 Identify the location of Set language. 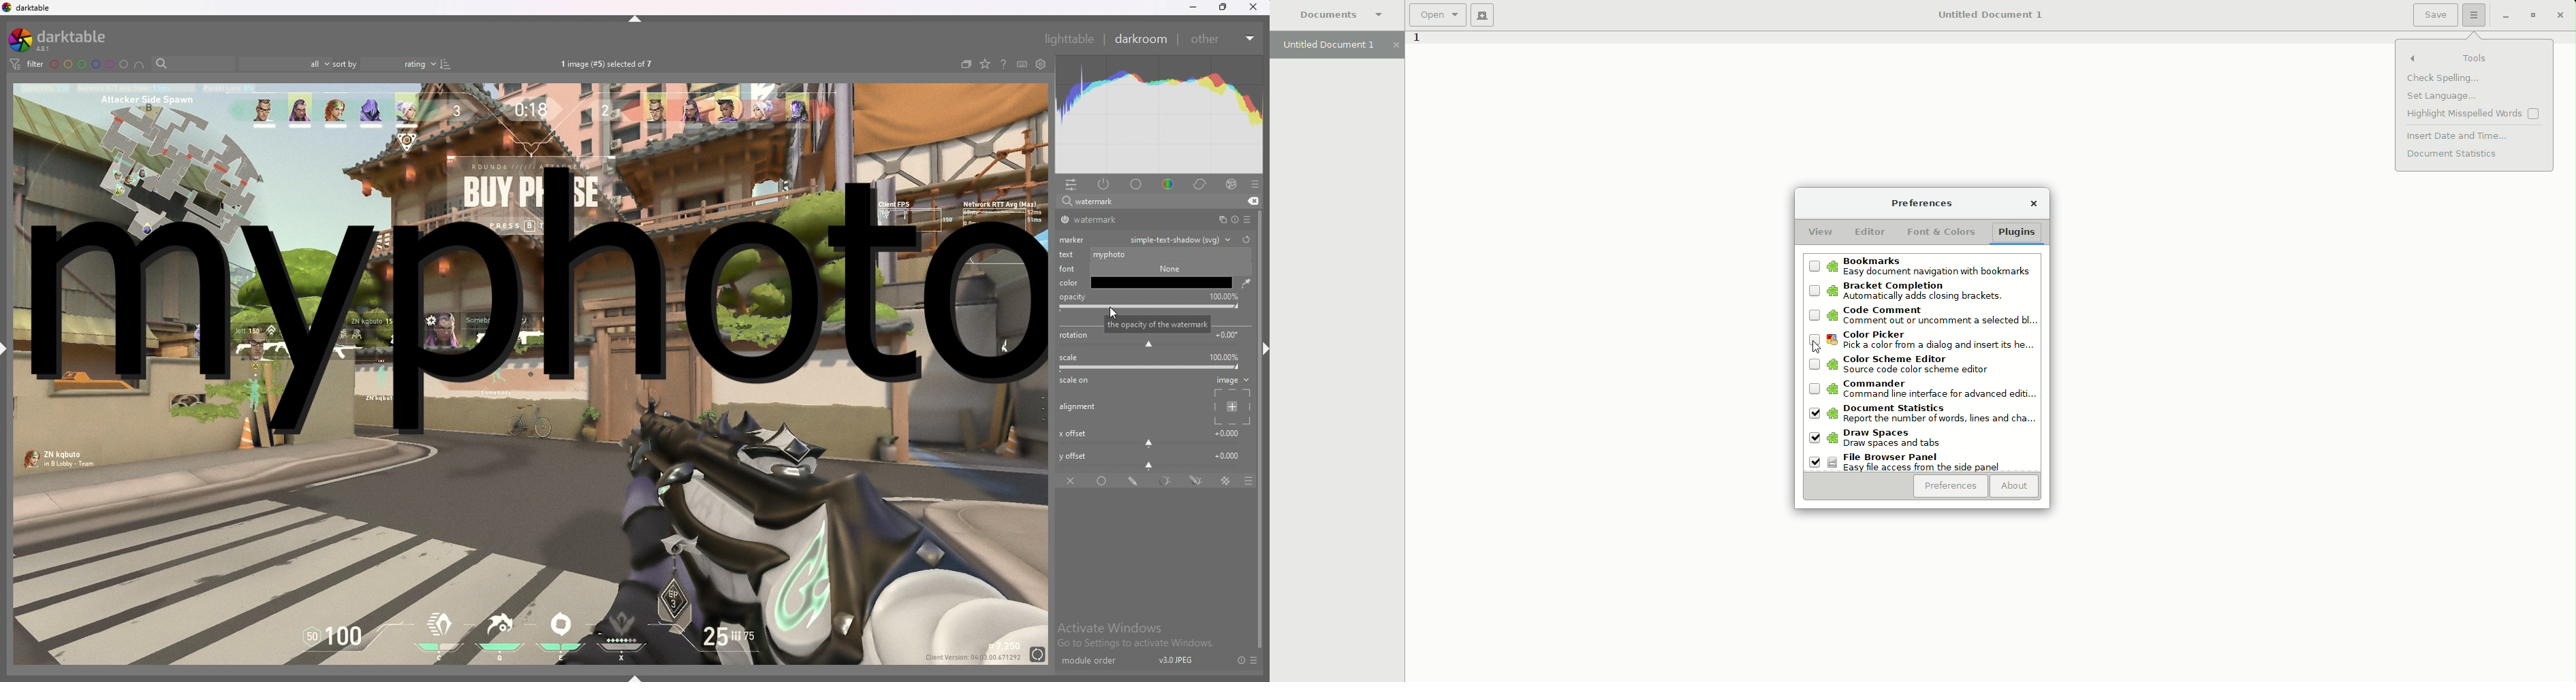
(2440, 97).